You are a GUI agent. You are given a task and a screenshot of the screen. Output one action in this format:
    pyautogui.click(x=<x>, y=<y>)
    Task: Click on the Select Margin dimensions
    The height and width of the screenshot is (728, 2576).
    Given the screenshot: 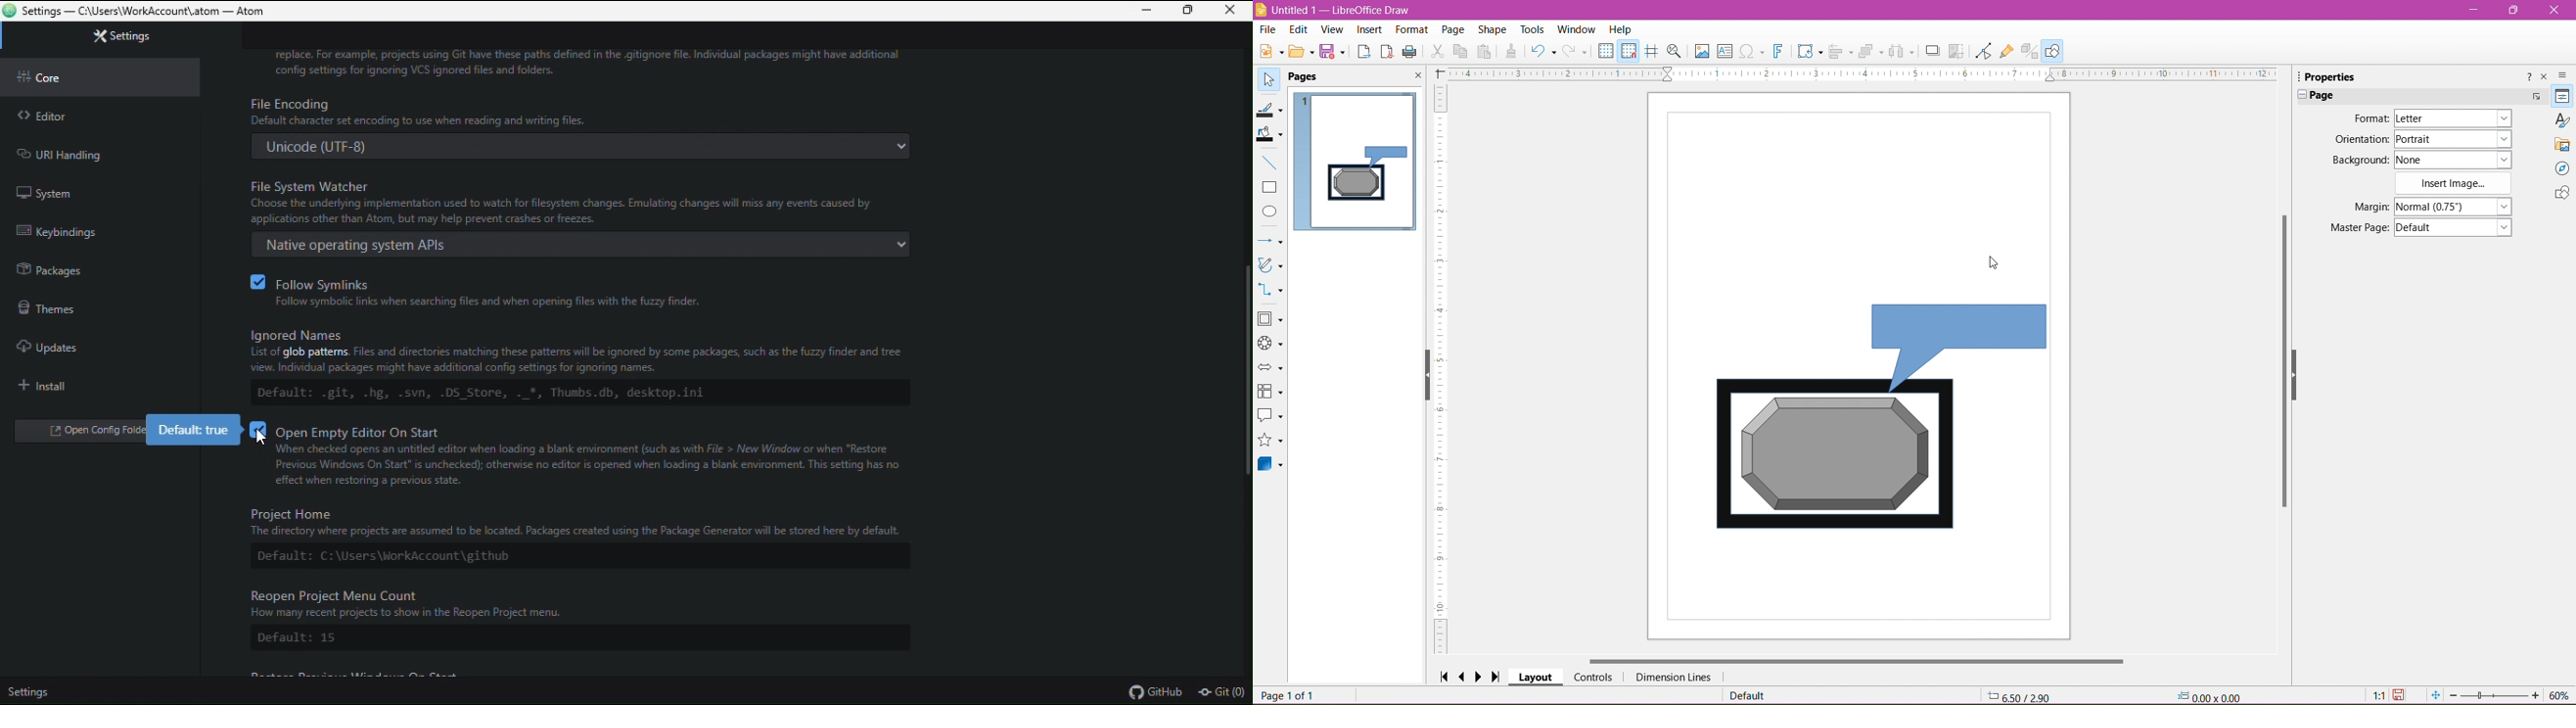 What is the action you would take?
    pyautogui.click(x=2453, y=207)
    